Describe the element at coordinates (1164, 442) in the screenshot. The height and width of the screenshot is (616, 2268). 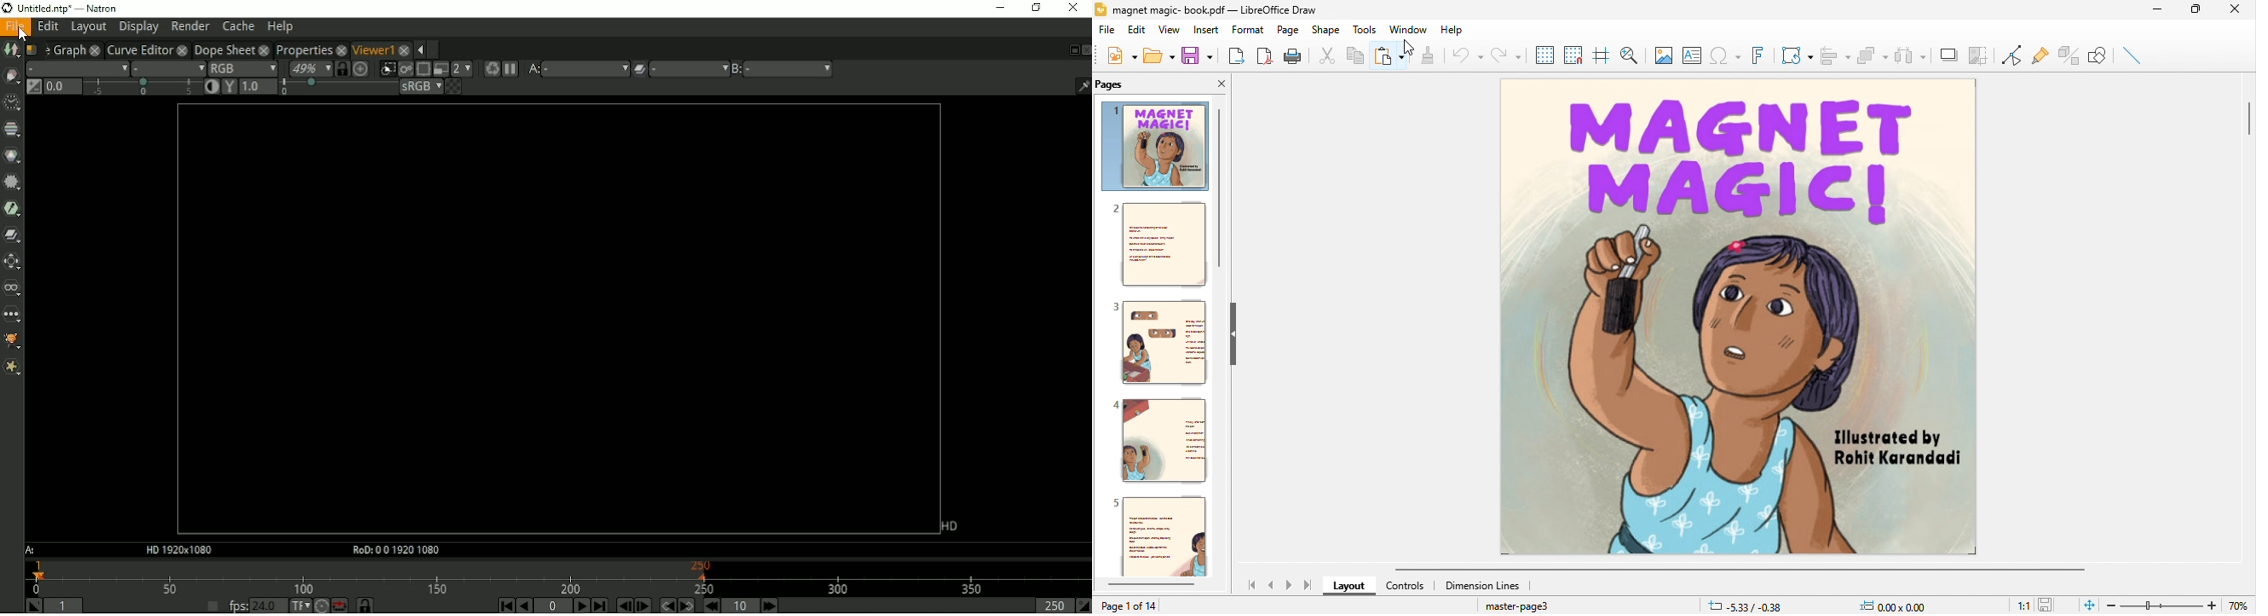
I see `pdf file page4` at that location.